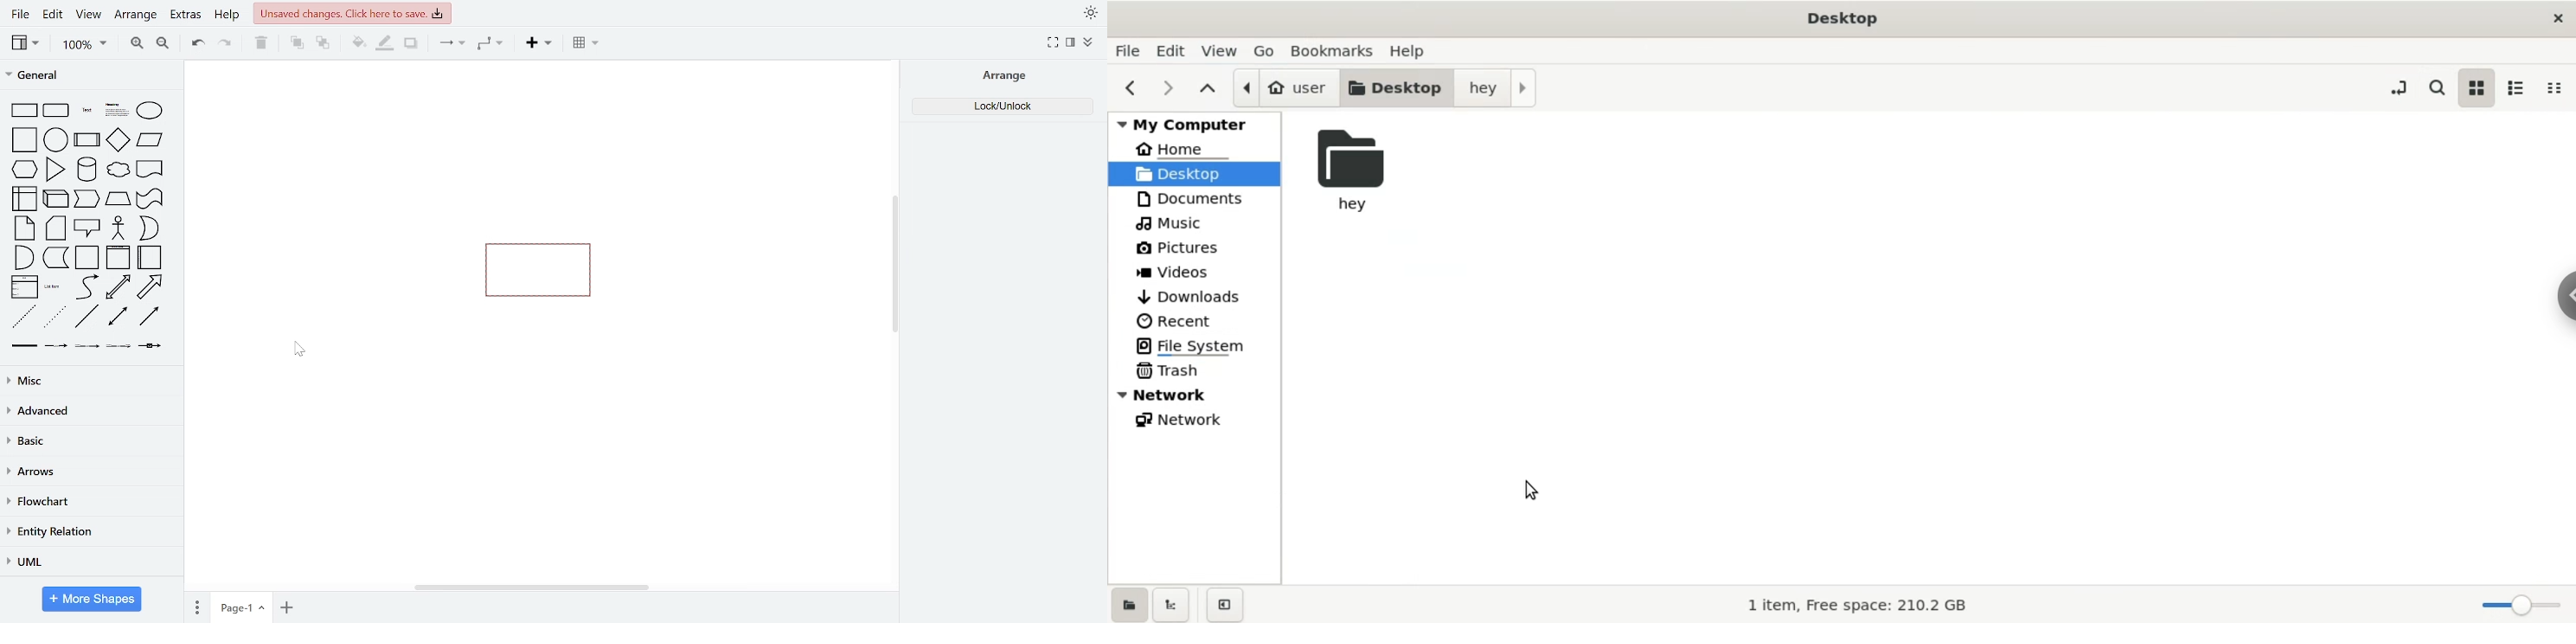  I want to click on more shapes, so click(93, 599).